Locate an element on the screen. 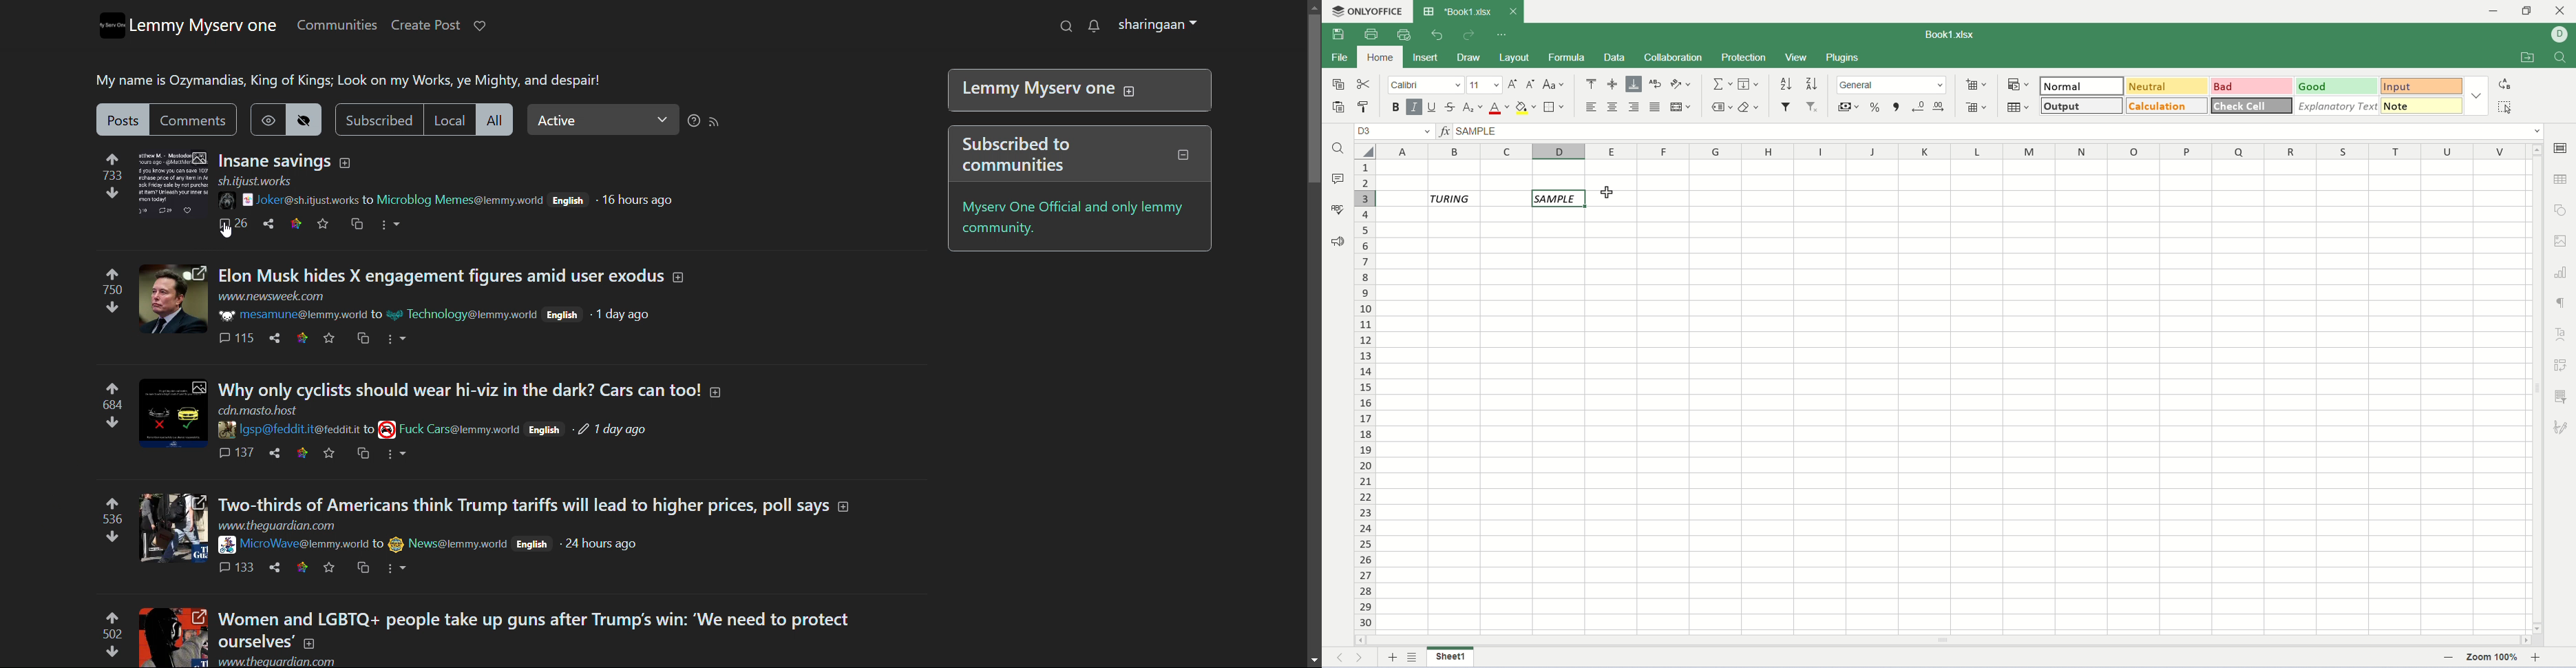 This screenshot has height=672, width=2576. clear is located at coordinates (1749, 107).